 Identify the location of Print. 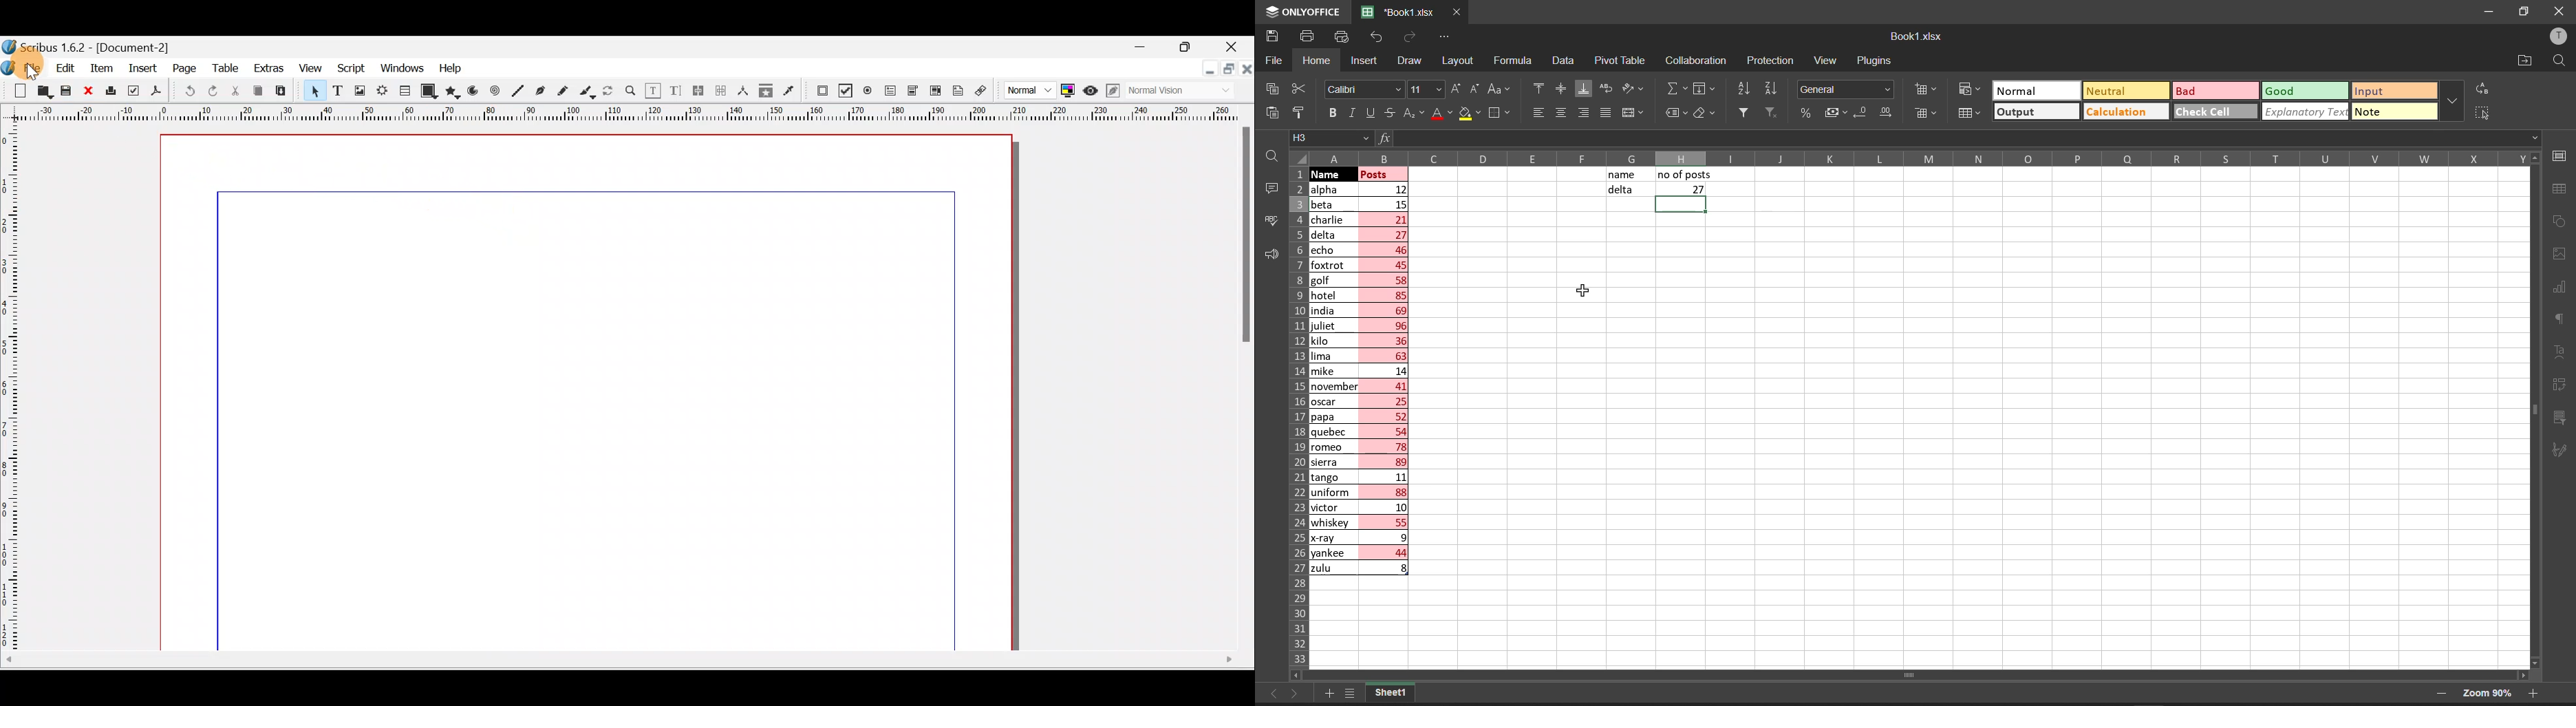
(110, 92).